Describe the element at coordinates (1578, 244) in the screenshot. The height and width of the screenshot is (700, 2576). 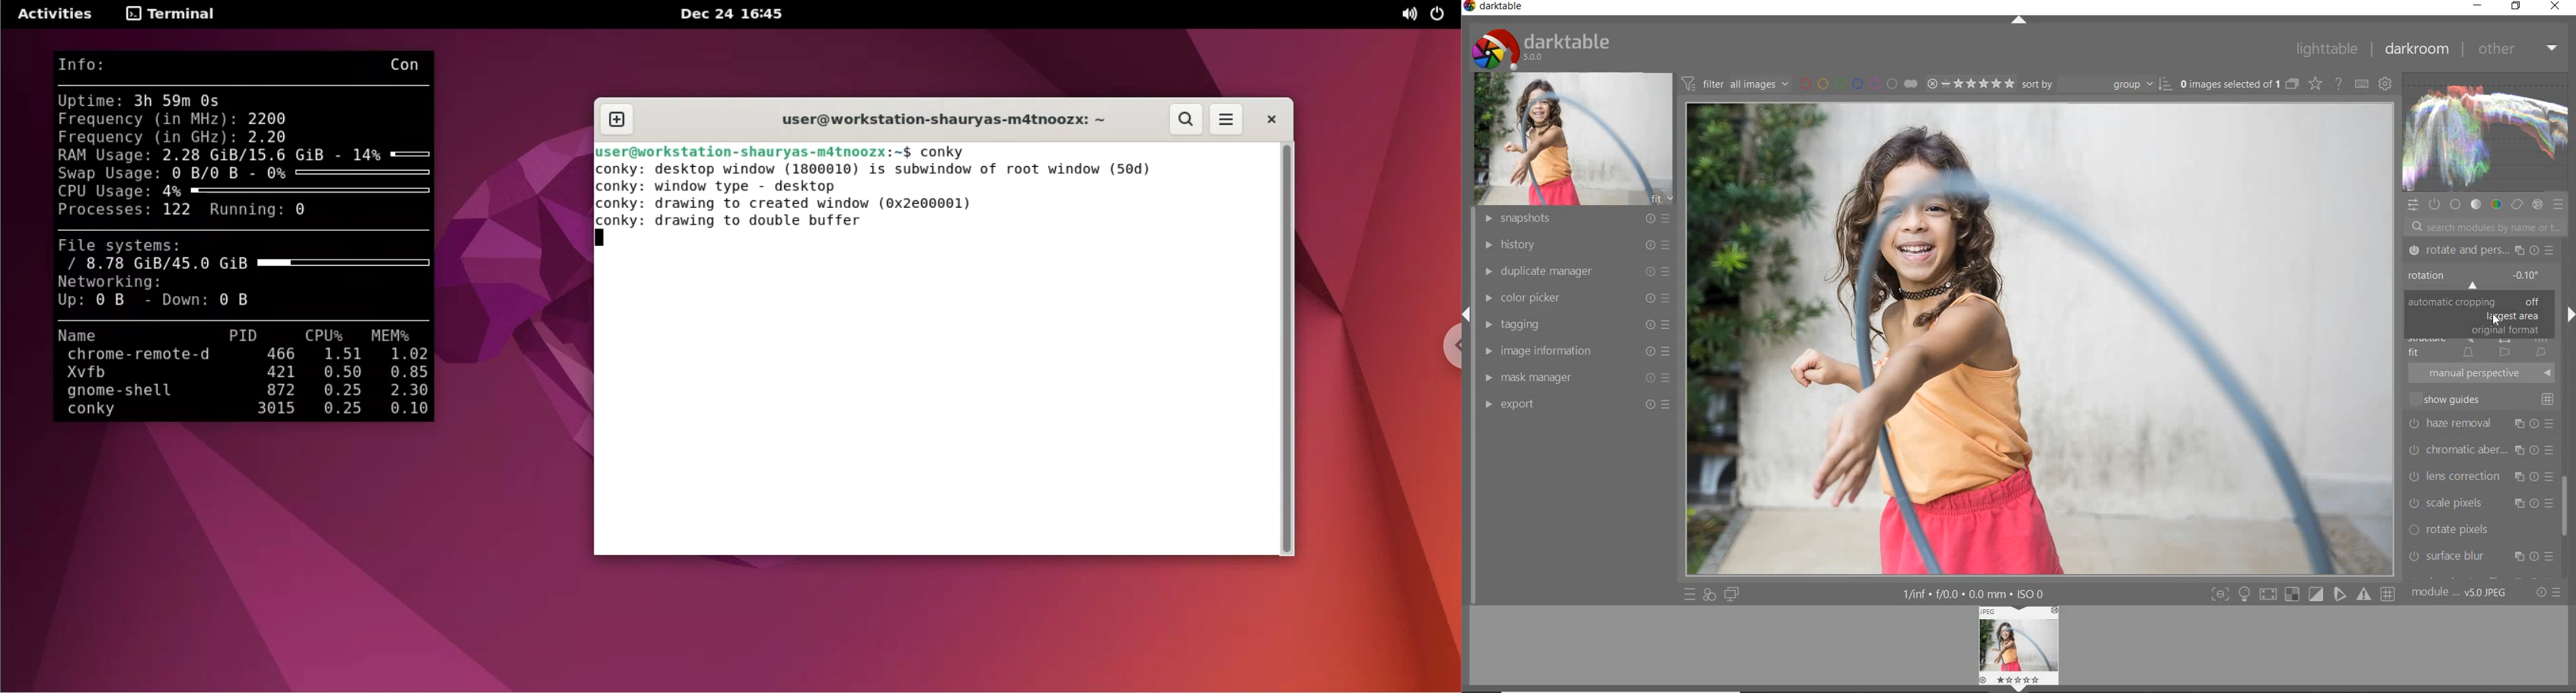
I see `history` at that location.